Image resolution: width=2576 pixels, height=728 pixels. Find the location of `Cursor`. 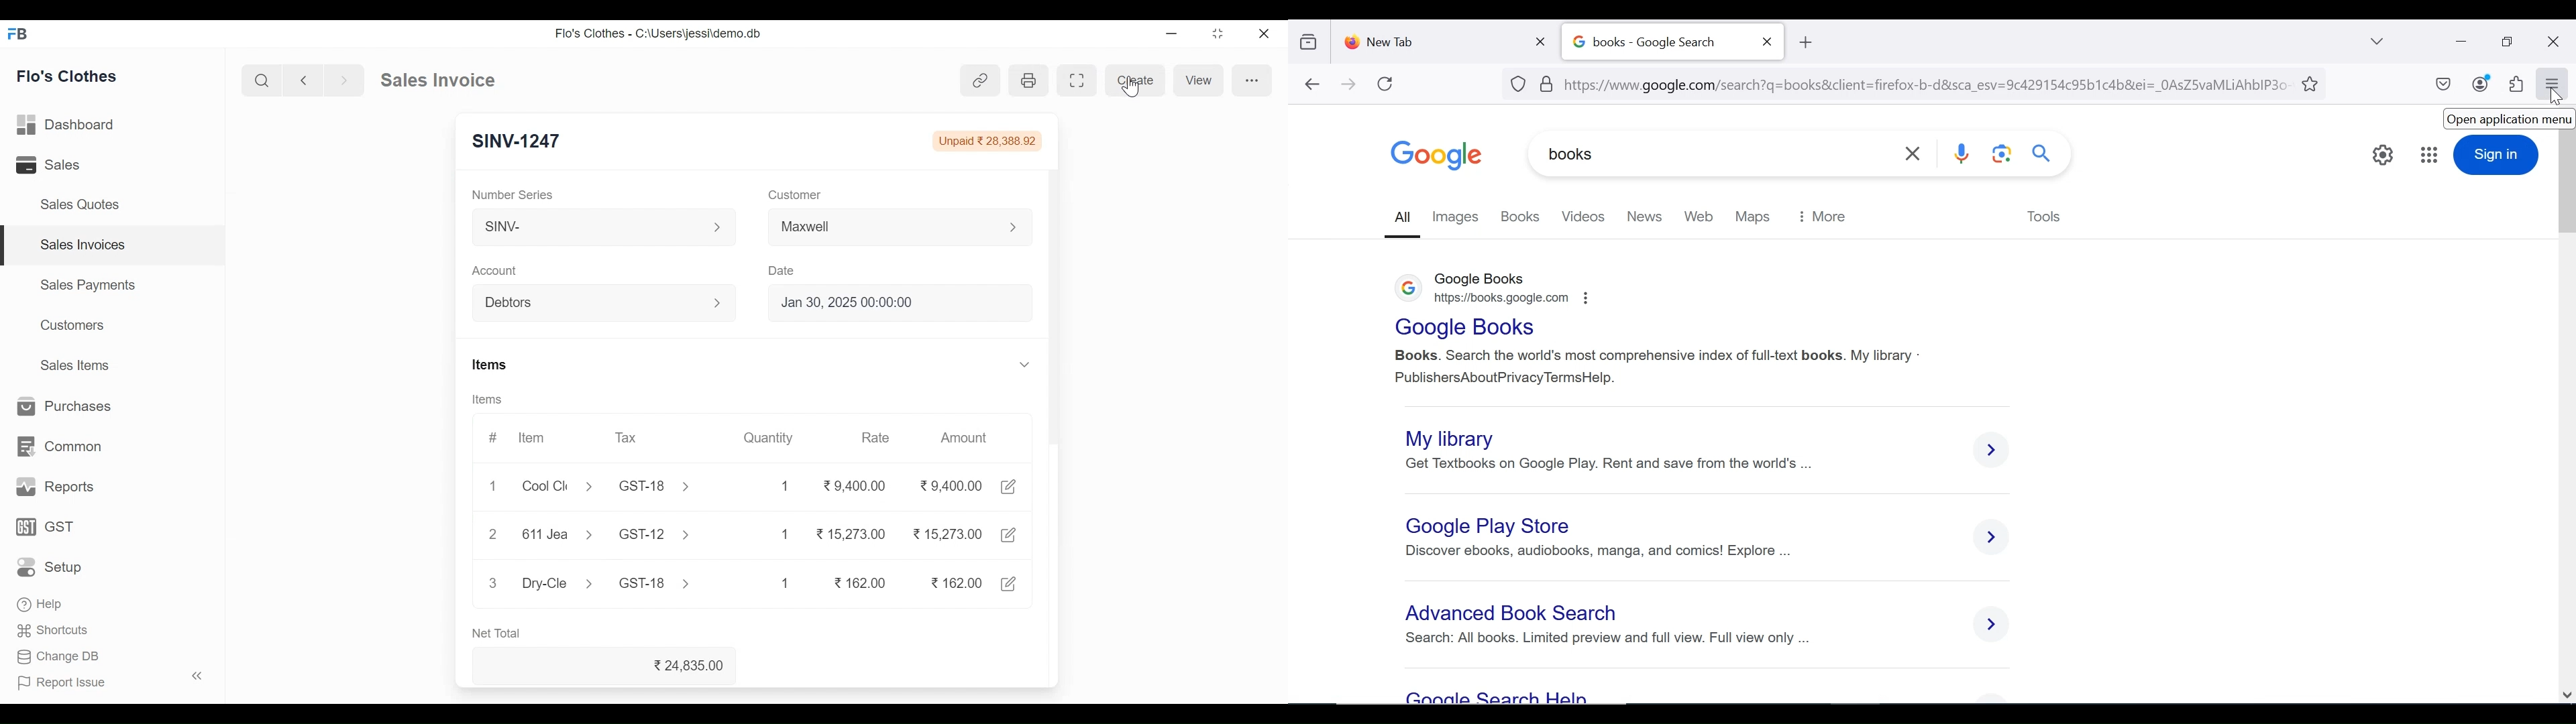

Cursor is located at coordinates (1135, 87).